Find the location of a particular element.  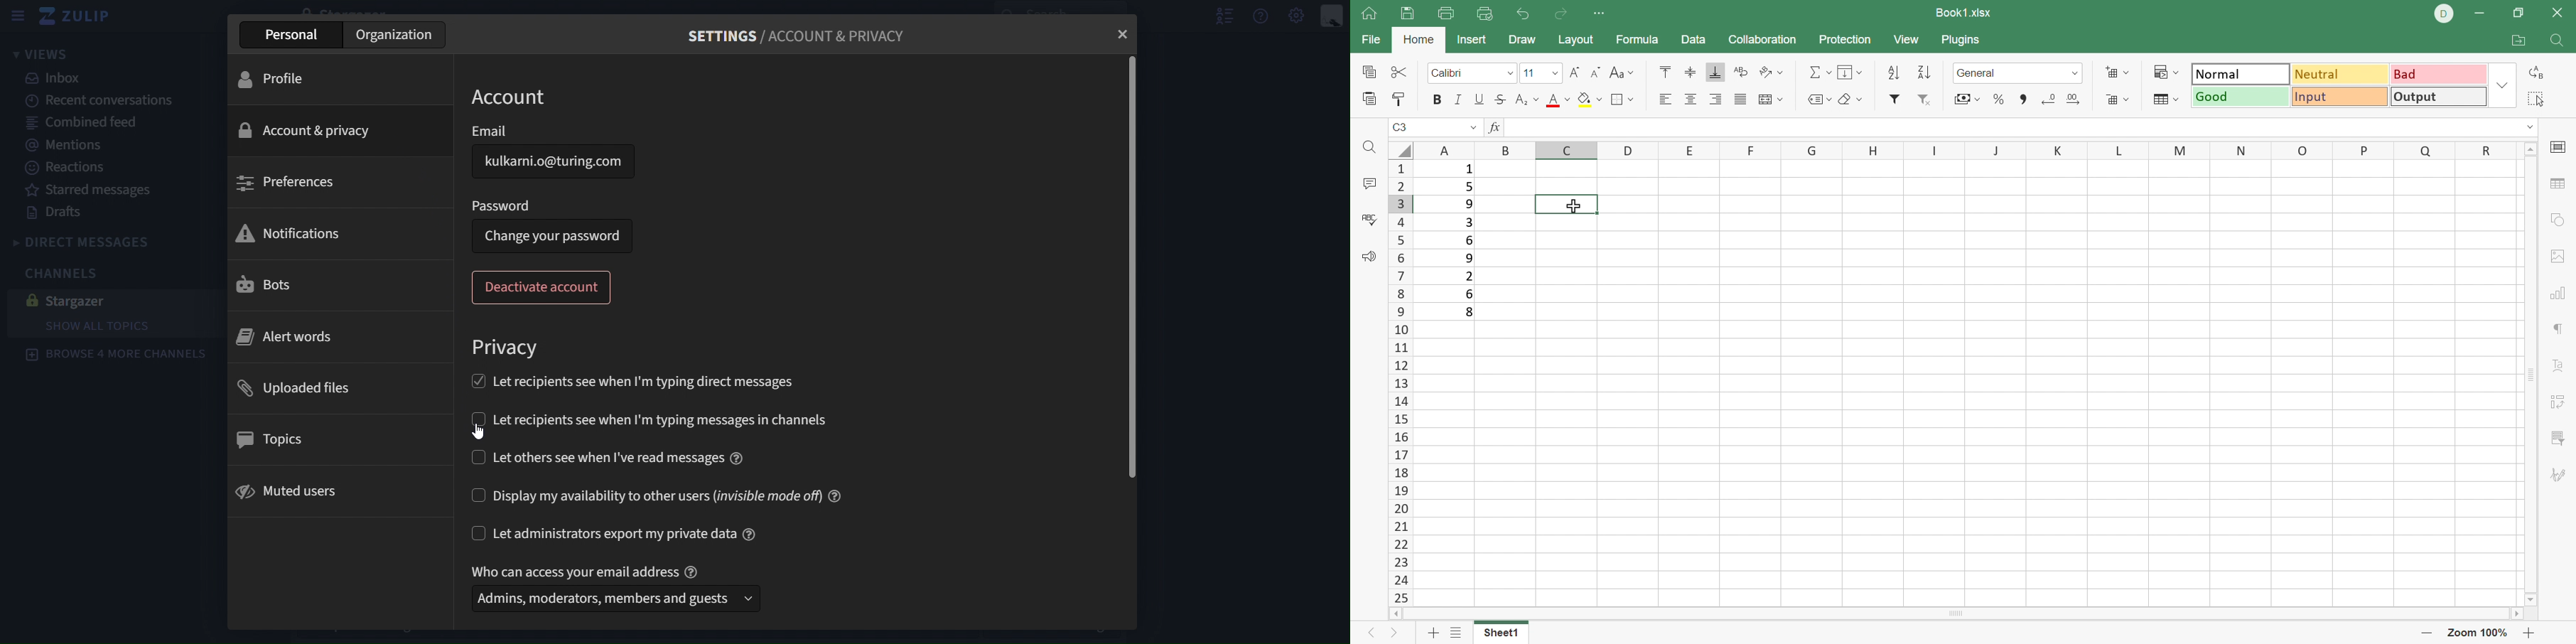

preferences is located at coordinates (284, 183).